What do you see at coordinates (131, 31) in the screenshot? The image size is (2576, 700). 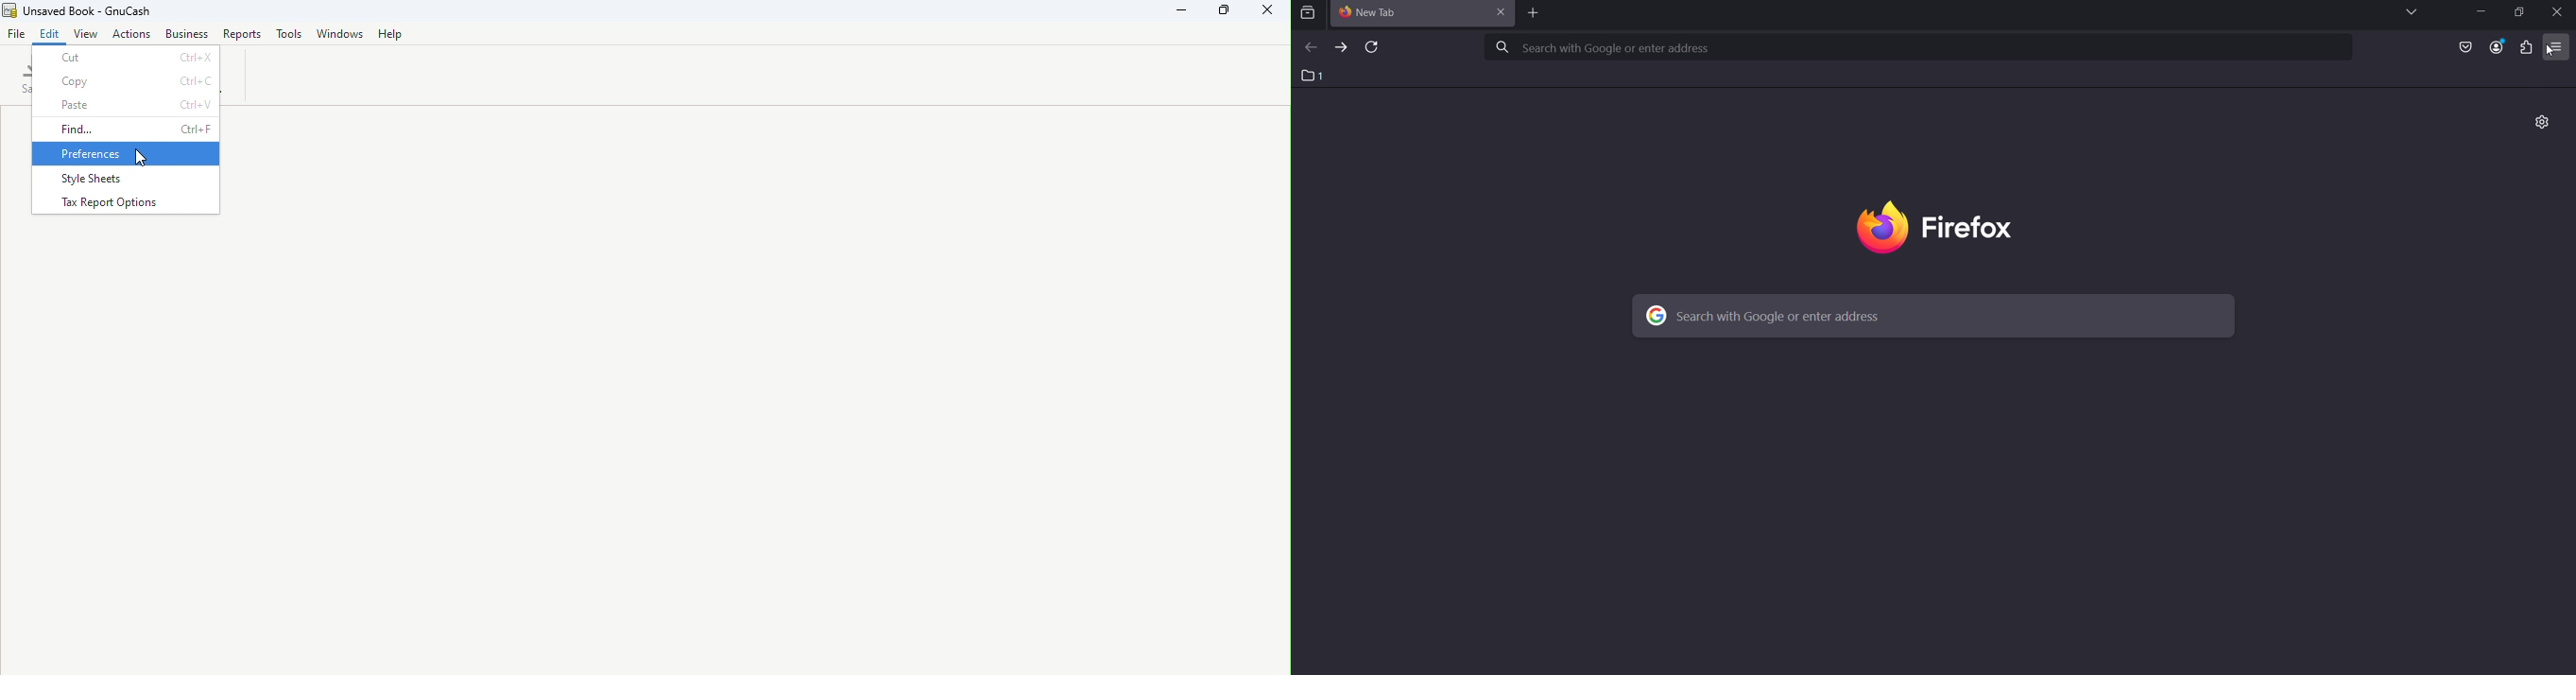 I see `Actions` at bounding box center [131, 31].